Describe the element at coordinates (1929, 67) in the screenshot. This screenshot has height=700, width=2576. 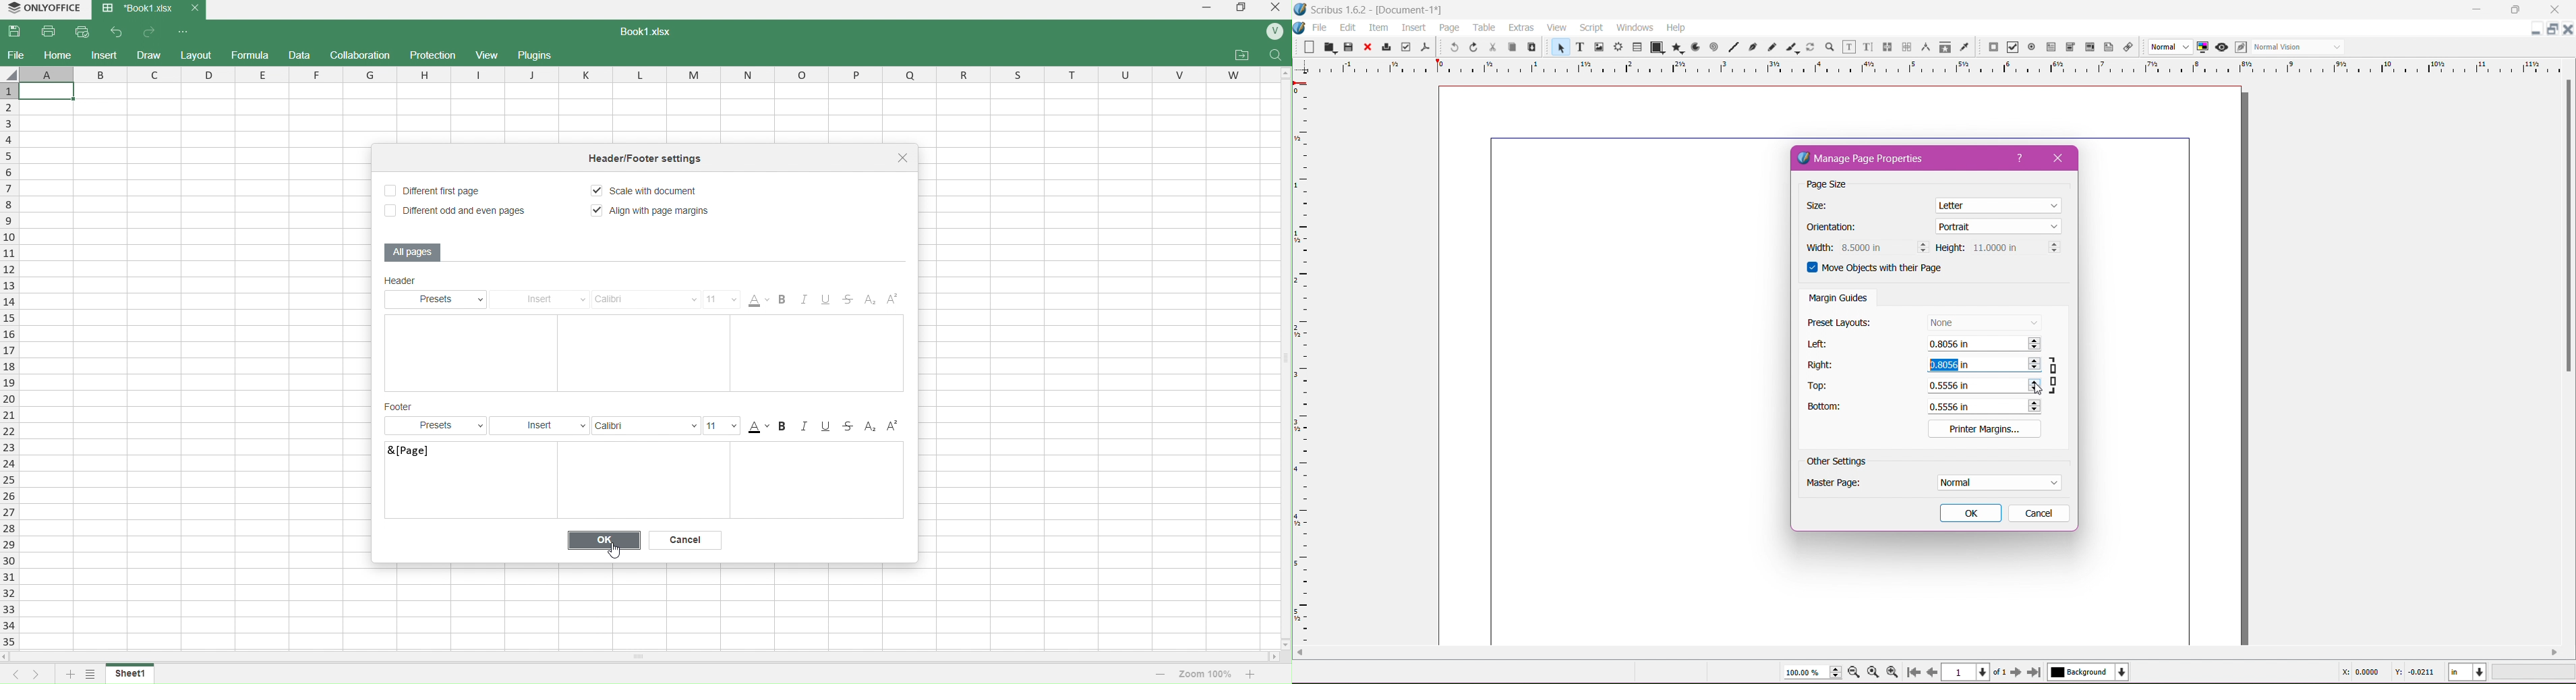
I see `Ruler` at that location.